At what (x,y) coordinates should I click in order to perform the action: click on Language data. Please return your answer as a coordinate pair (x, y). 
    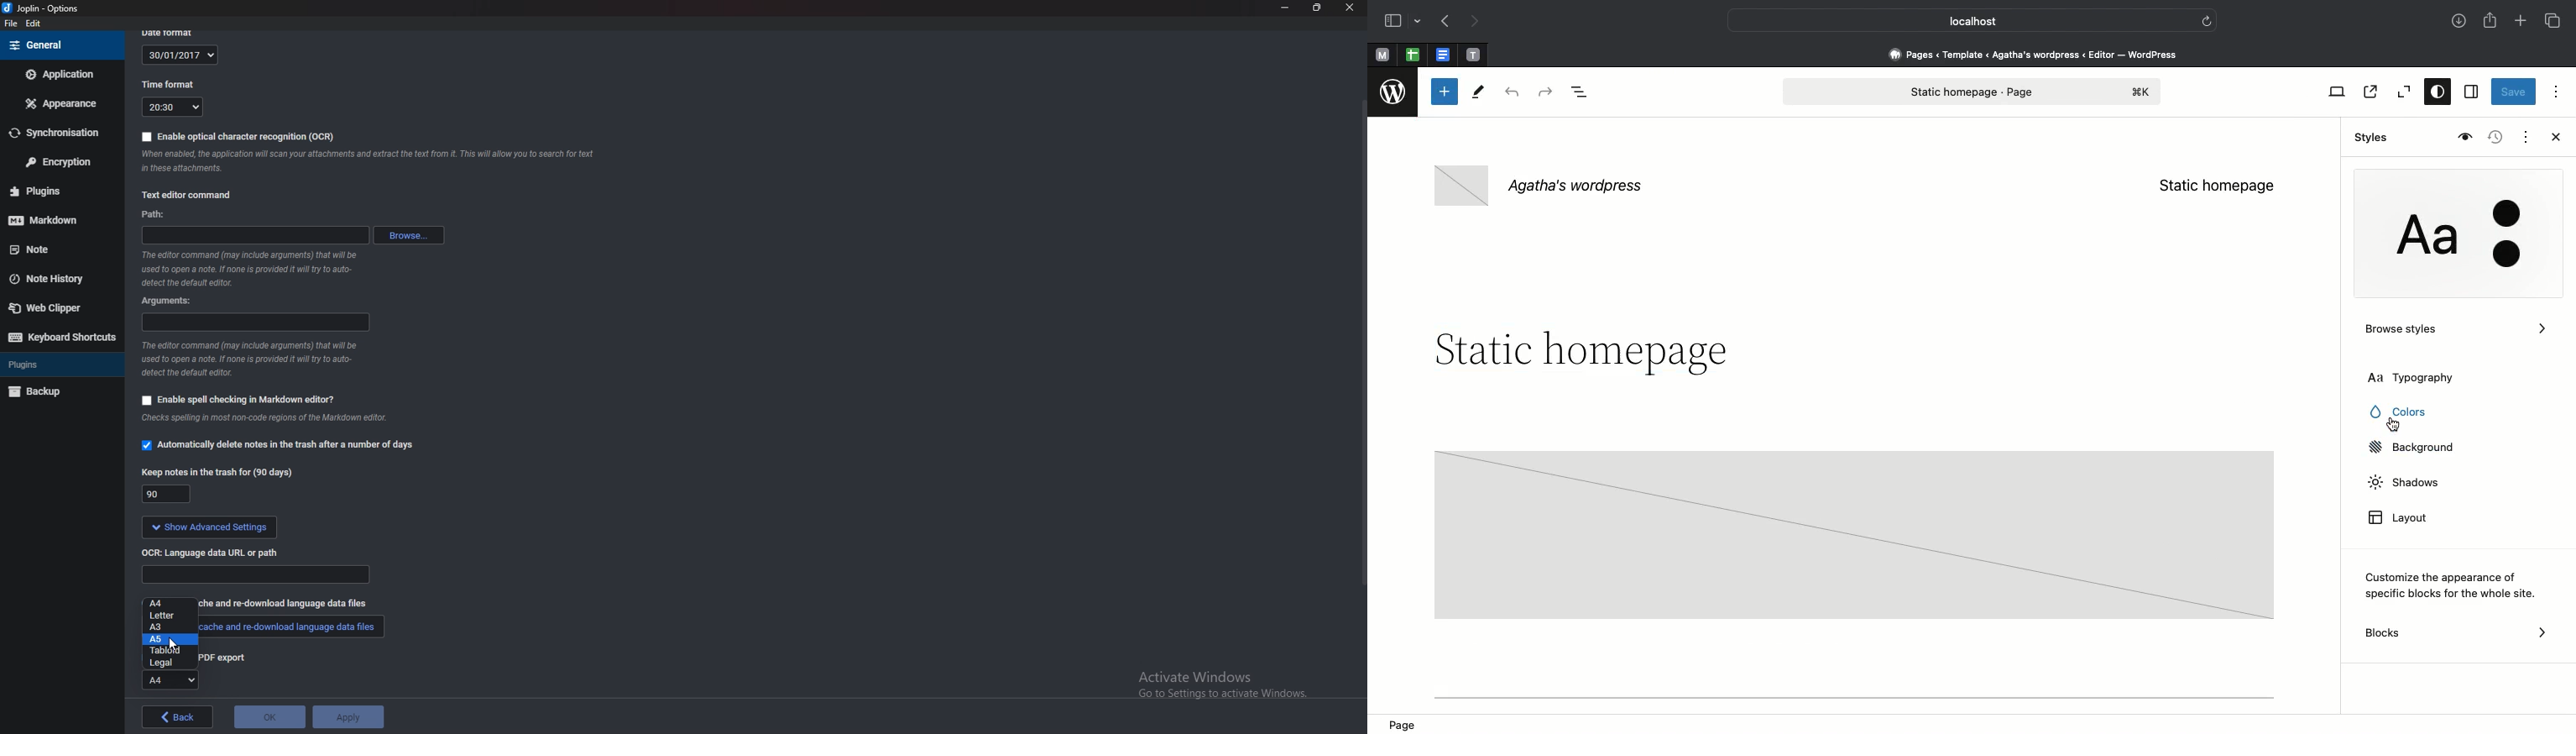
    Looking at the image, I should click on (254, 574).